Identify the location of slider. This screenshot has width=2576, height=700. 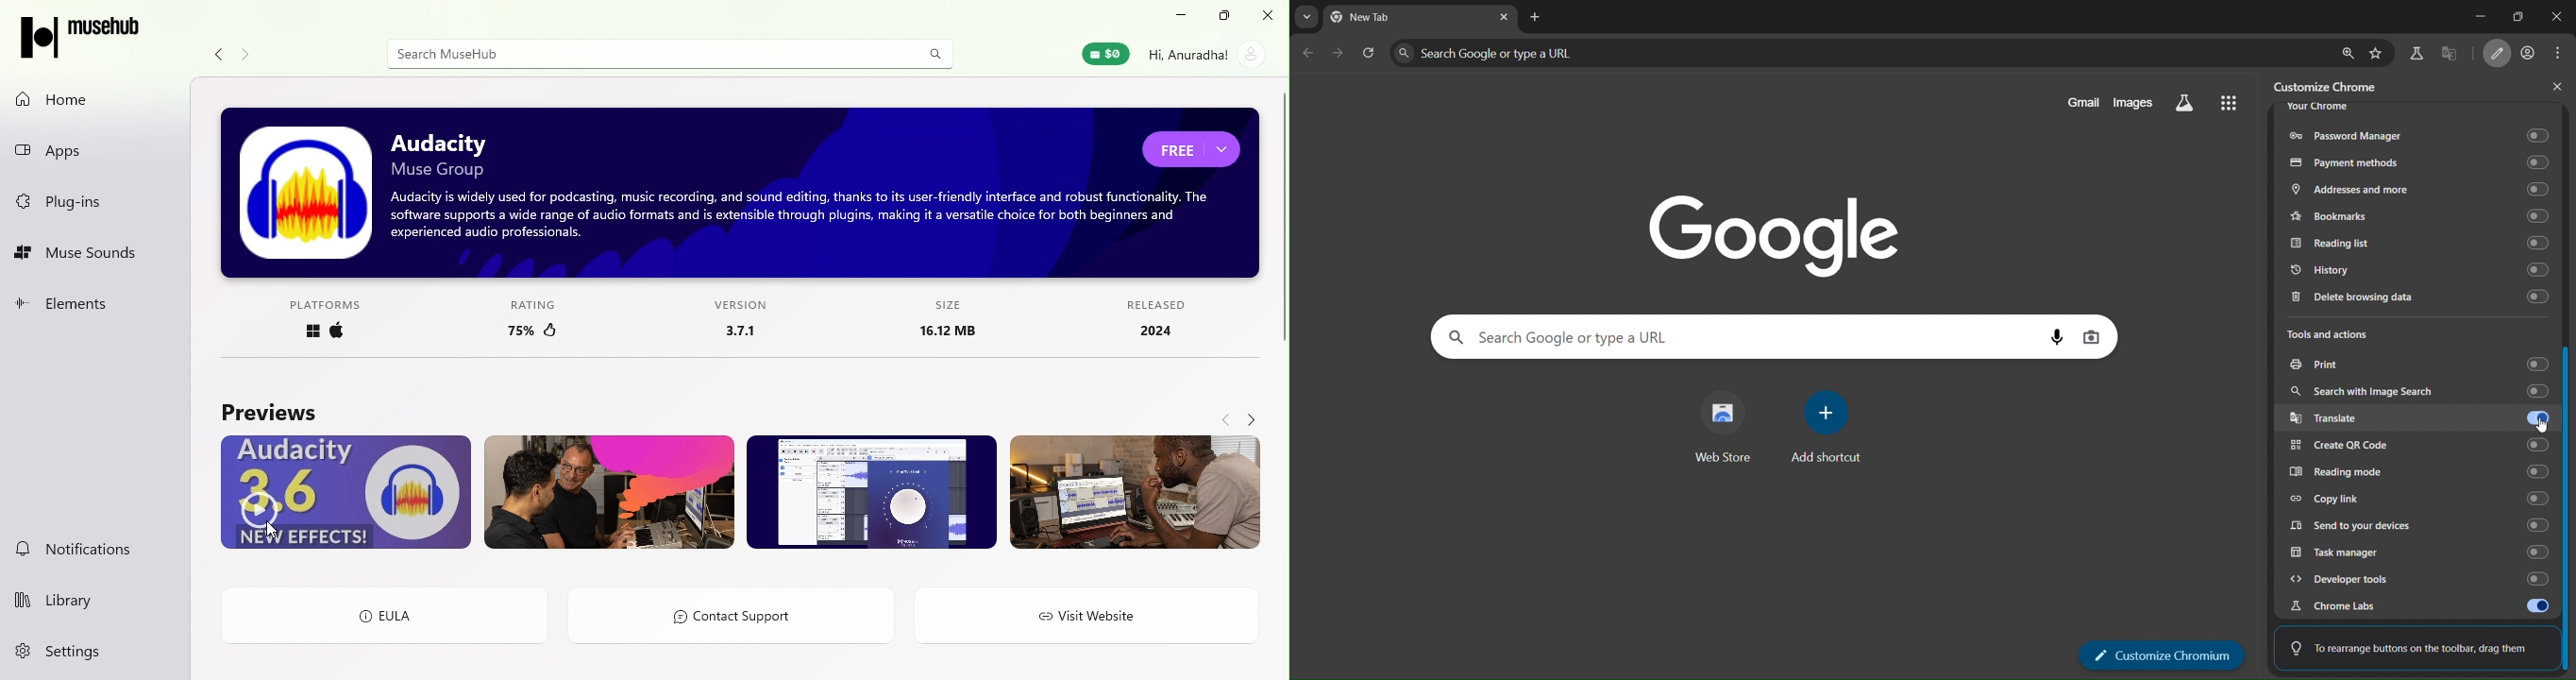
(2568, 506).